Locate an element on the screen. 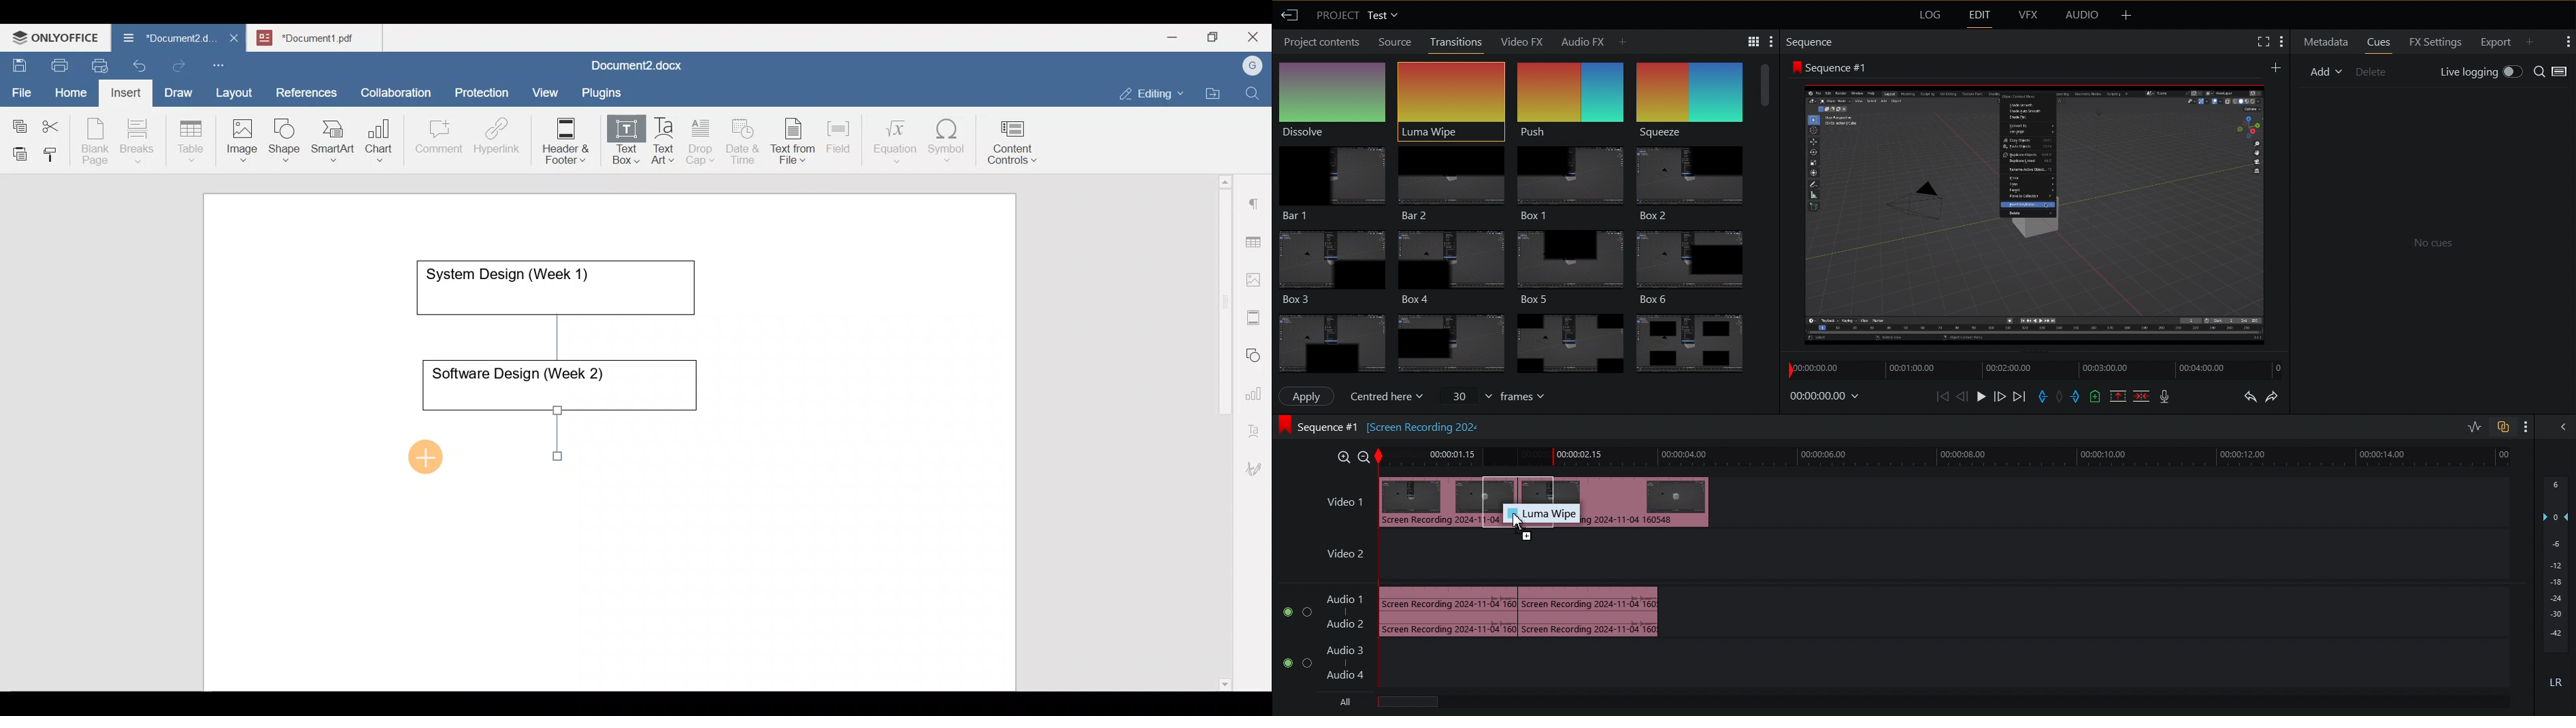 Image resolution: width=2576 pixels, height=728 pixels. Chart settings is located at coordinates (1257, 388).